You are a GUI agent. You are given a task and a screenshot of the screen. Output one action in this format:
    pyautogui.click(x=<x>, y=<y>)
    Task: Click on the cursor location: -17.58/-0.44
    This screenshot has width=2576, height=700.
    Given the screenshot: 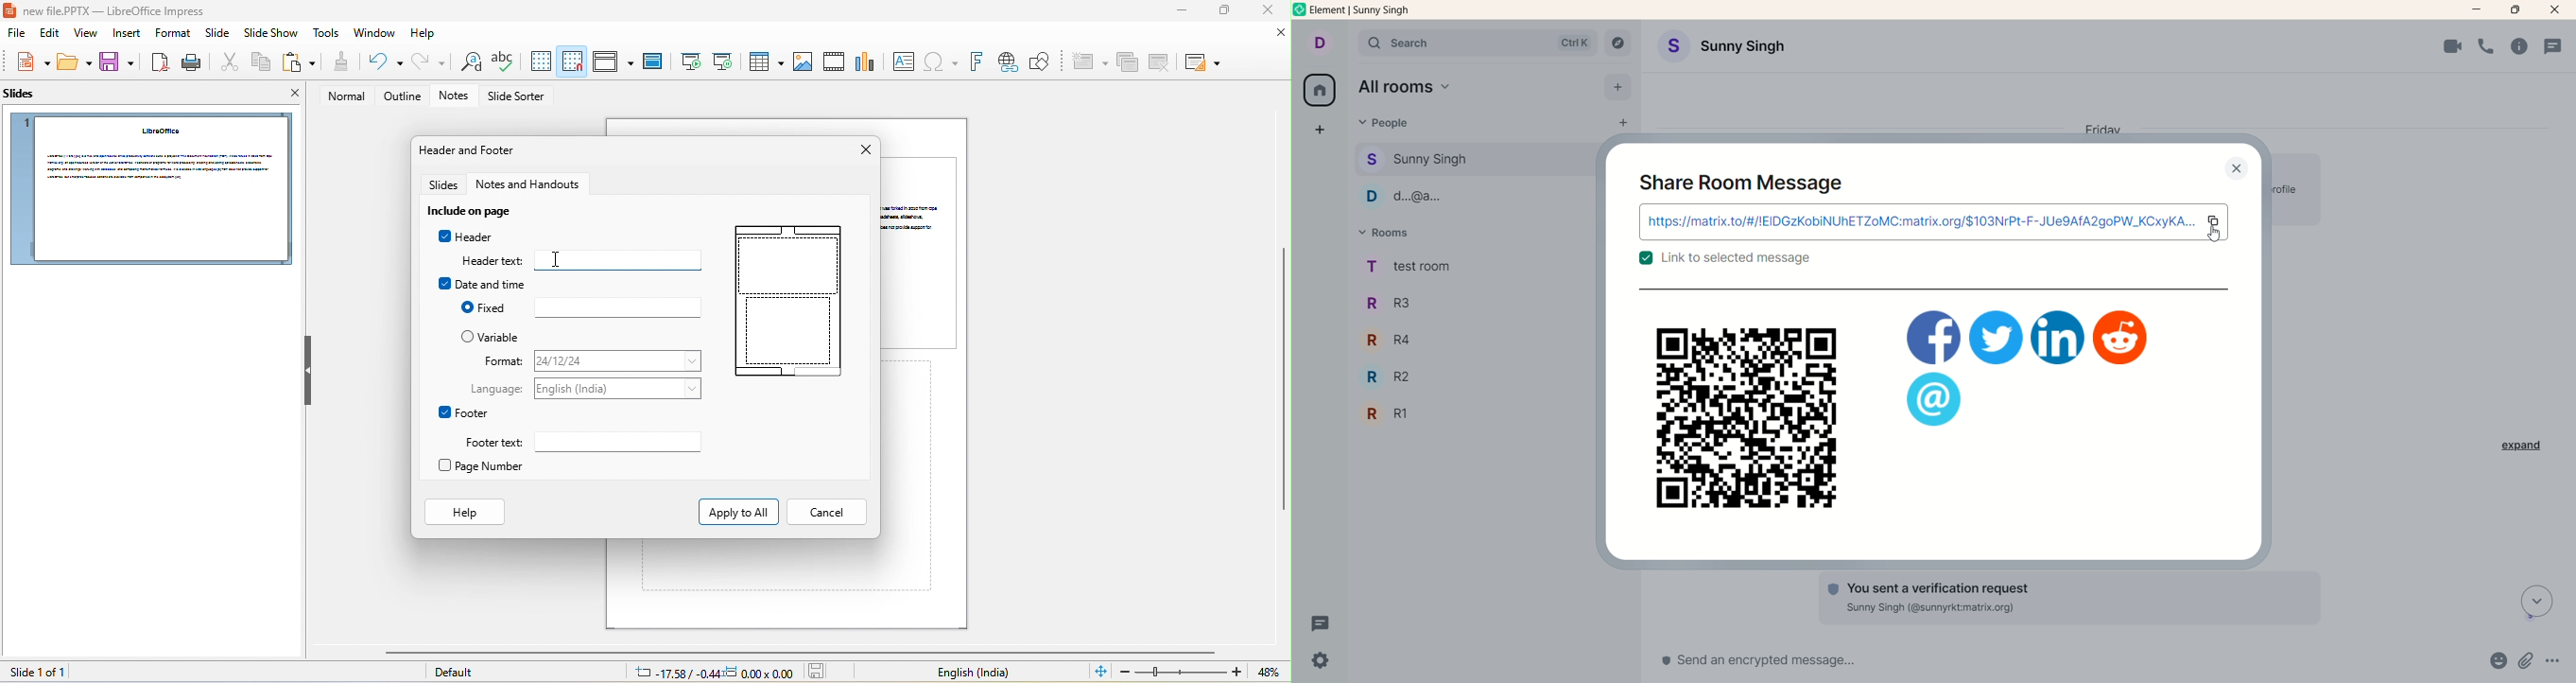 What is the action you would take?
    pyautogui.click(x=674, y=673)
    